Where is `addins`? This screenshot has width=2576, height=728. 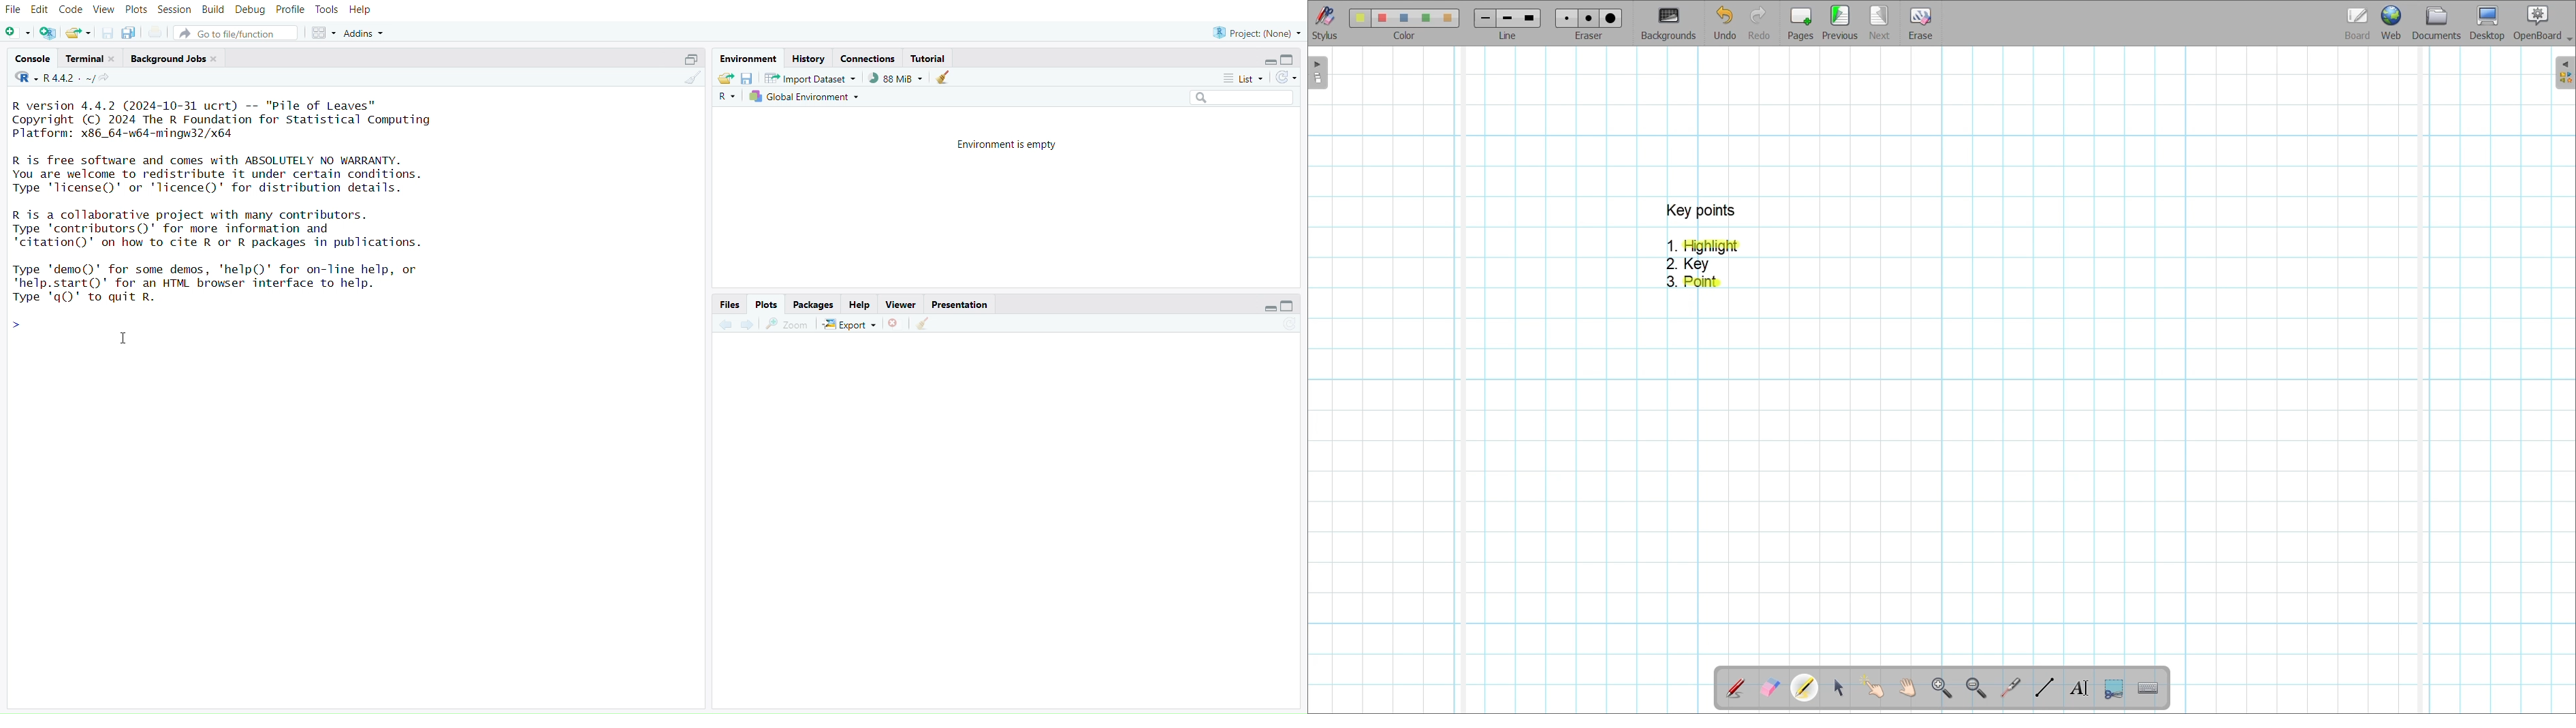
addins is located at coordinates (367, 33).